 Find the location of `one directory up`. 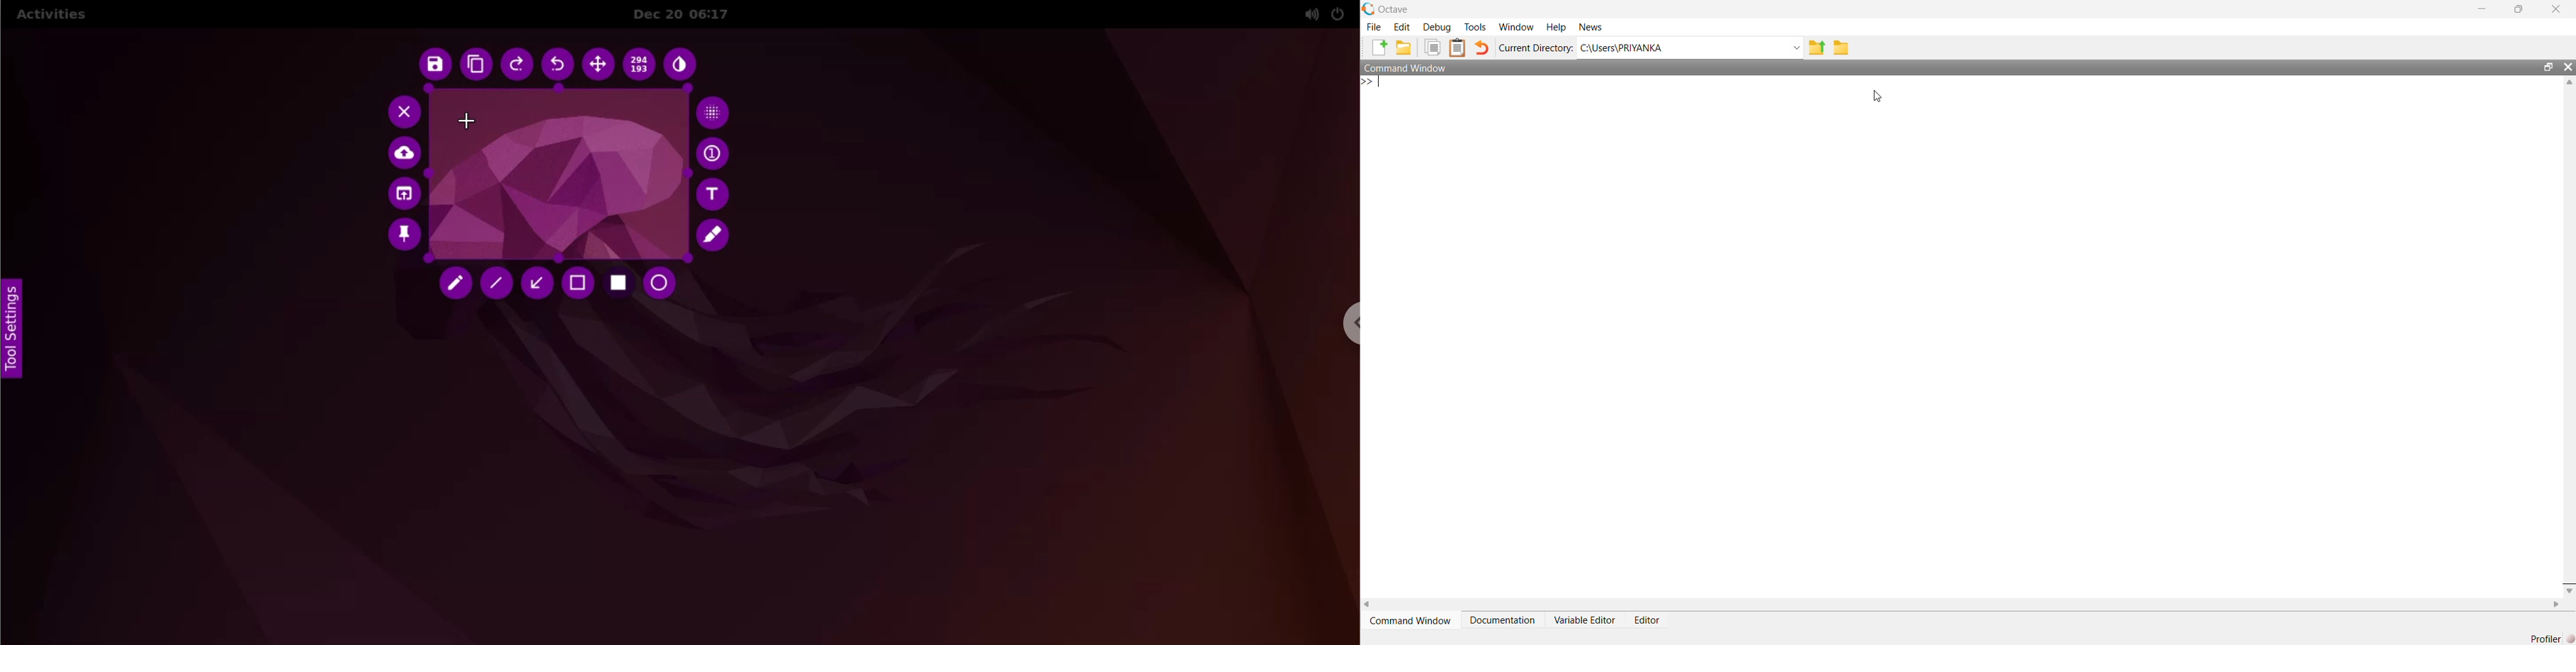

one directory up is located at coordinates (1816, 47).